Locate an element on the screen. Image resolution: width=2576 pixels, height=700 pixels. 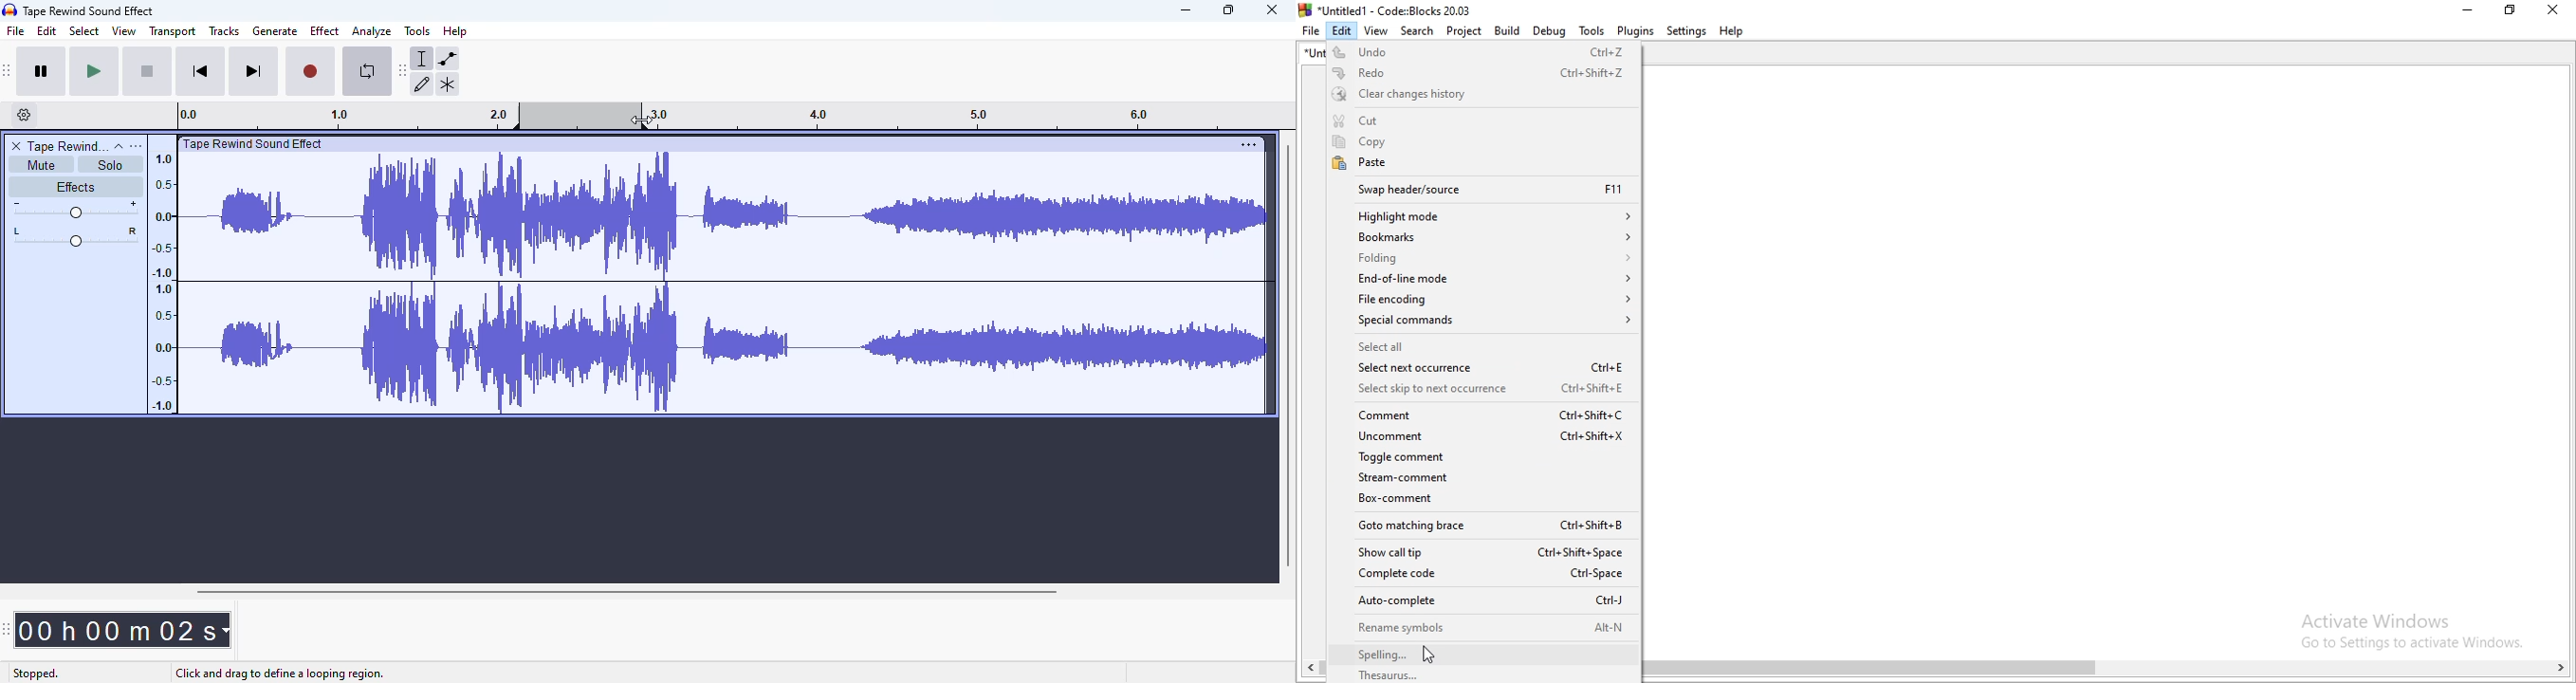
Edit  is located at coordinates (1341, 29).